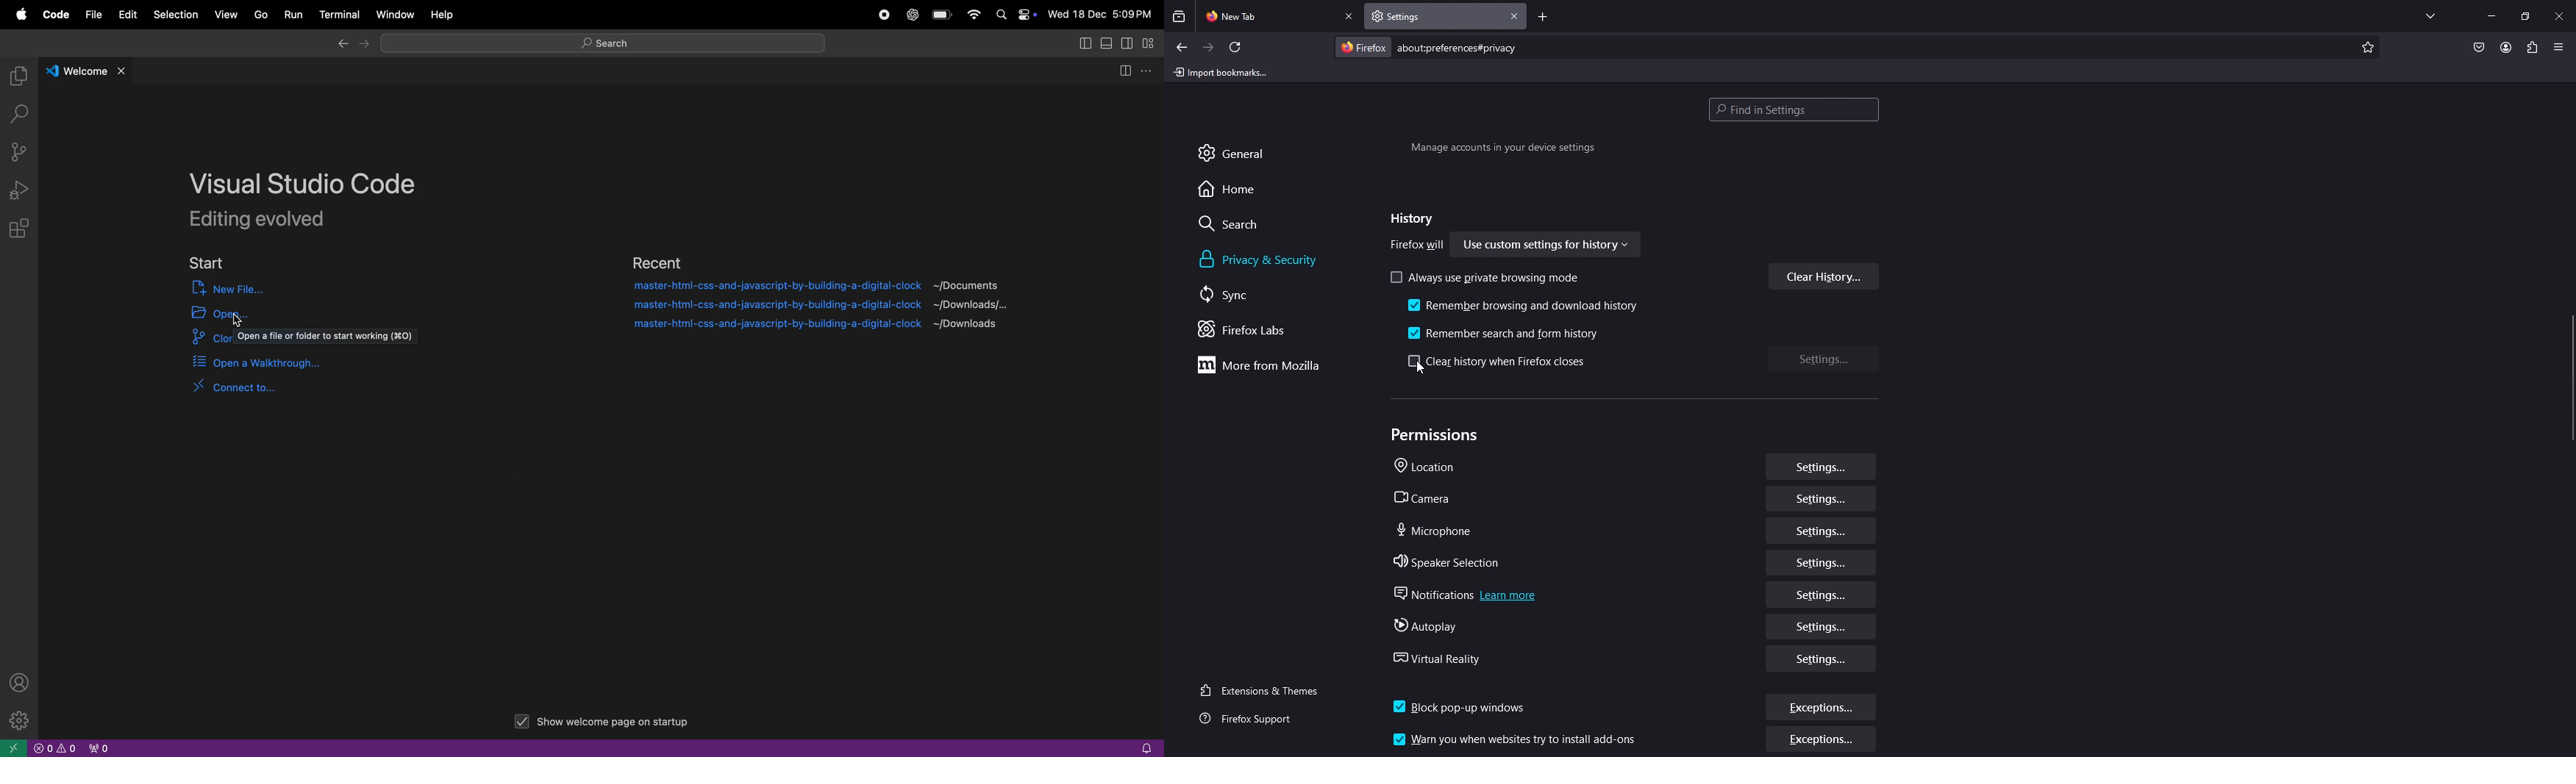  What do you see at coordinates (1149, 71) in the screenshot?
I see `options` at bounding box center [1149, 71].